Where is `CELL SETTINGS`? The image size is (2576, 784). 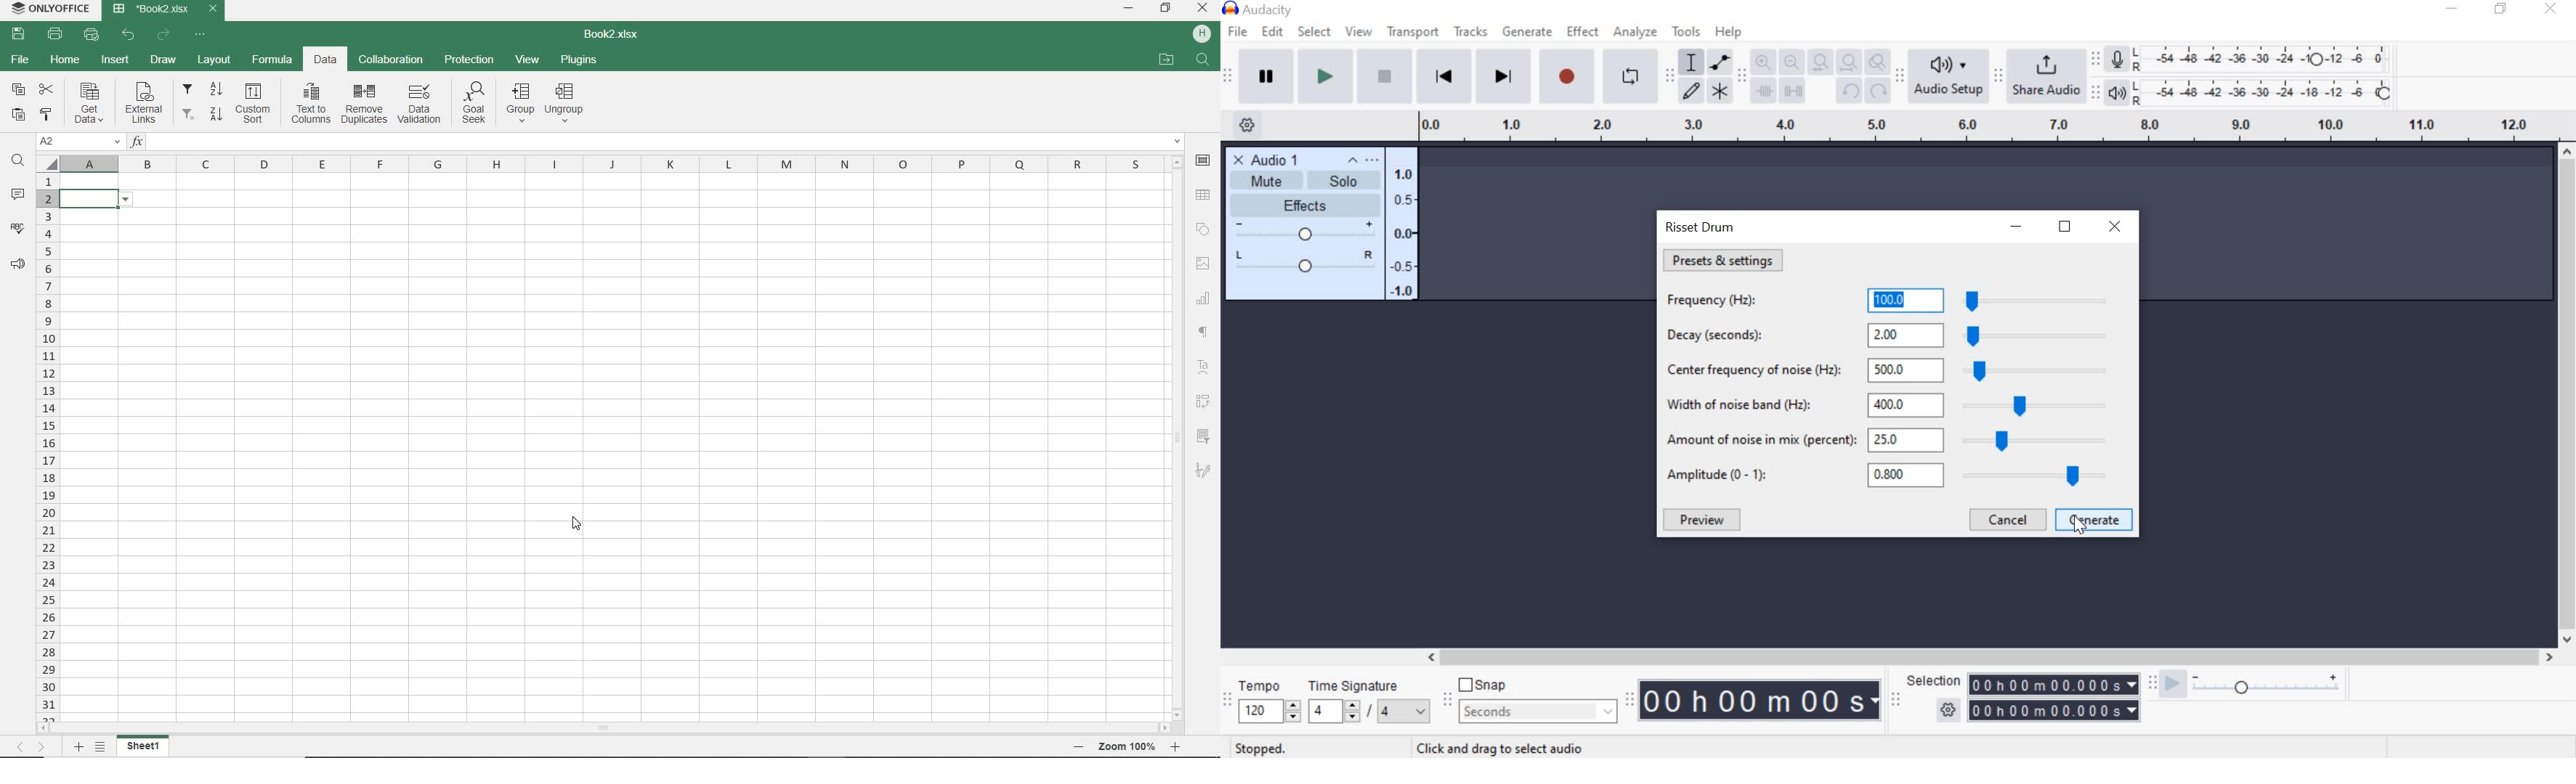 CELL SETTINGS is located at coordinates (1203, 160).